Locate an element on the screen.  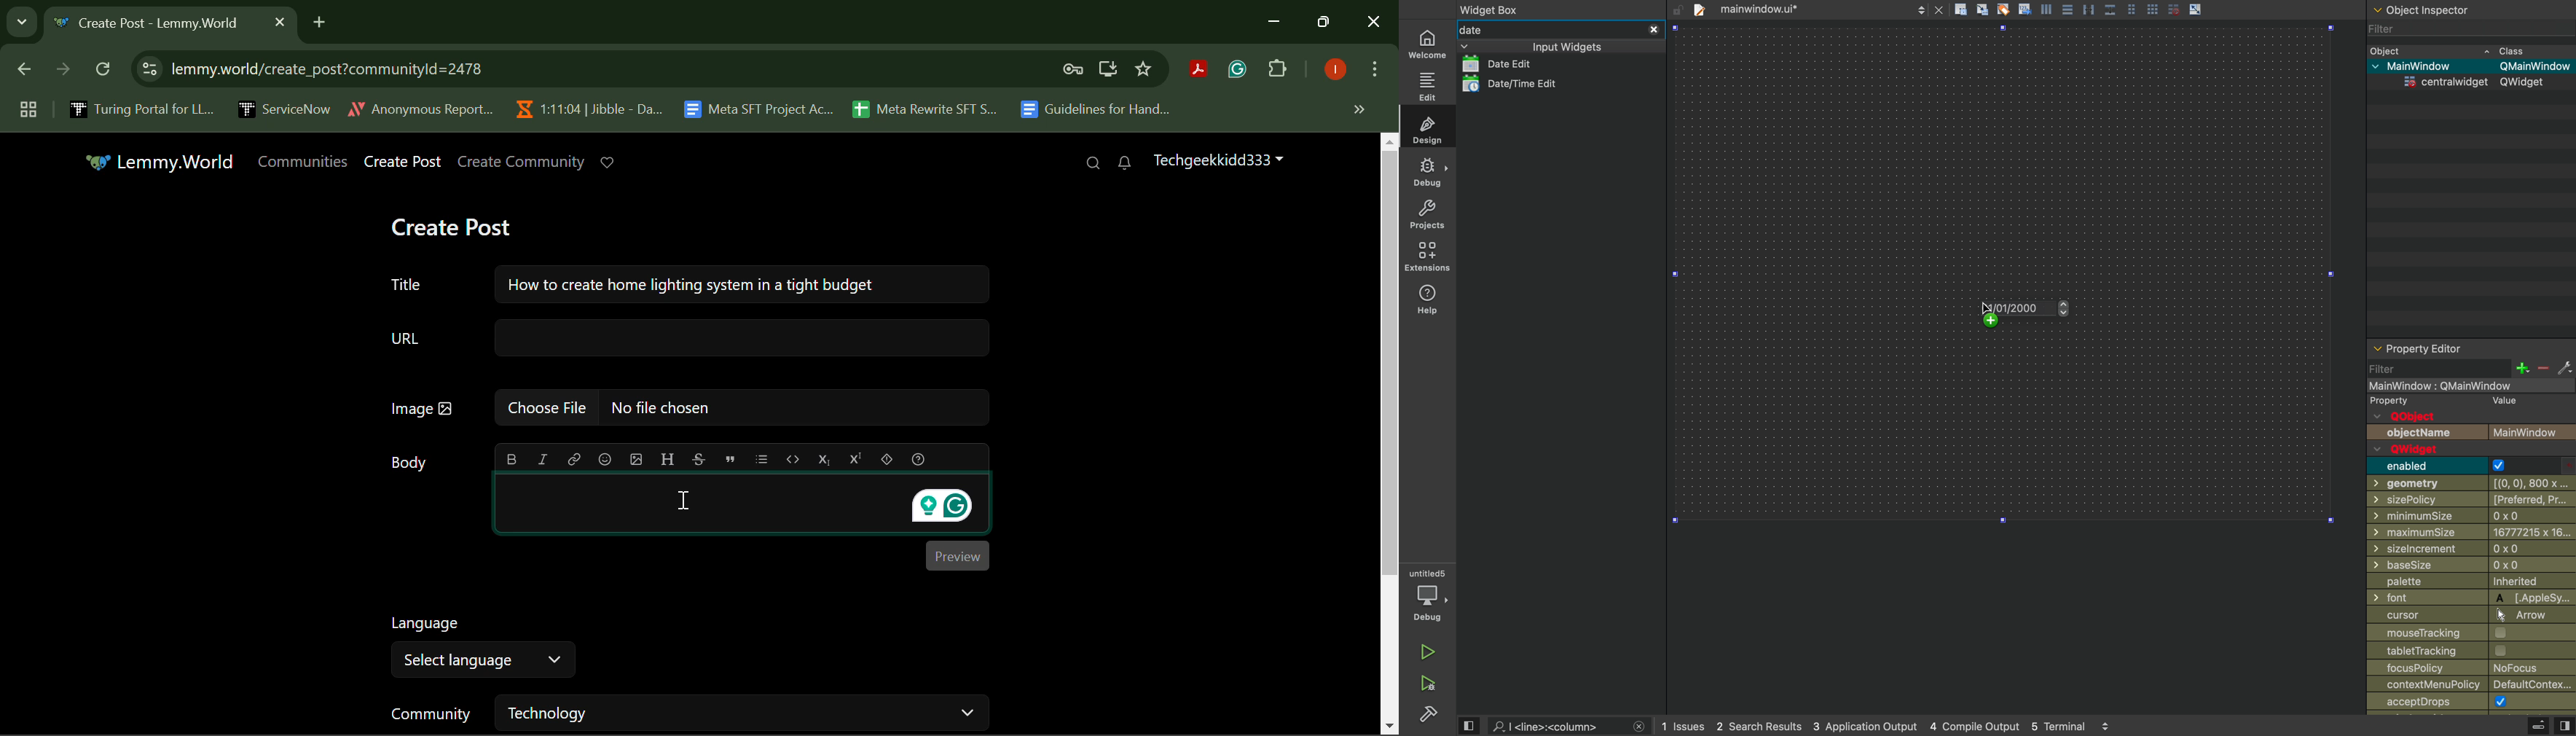
distribute horizontally is located at coordinates (2088, 9).